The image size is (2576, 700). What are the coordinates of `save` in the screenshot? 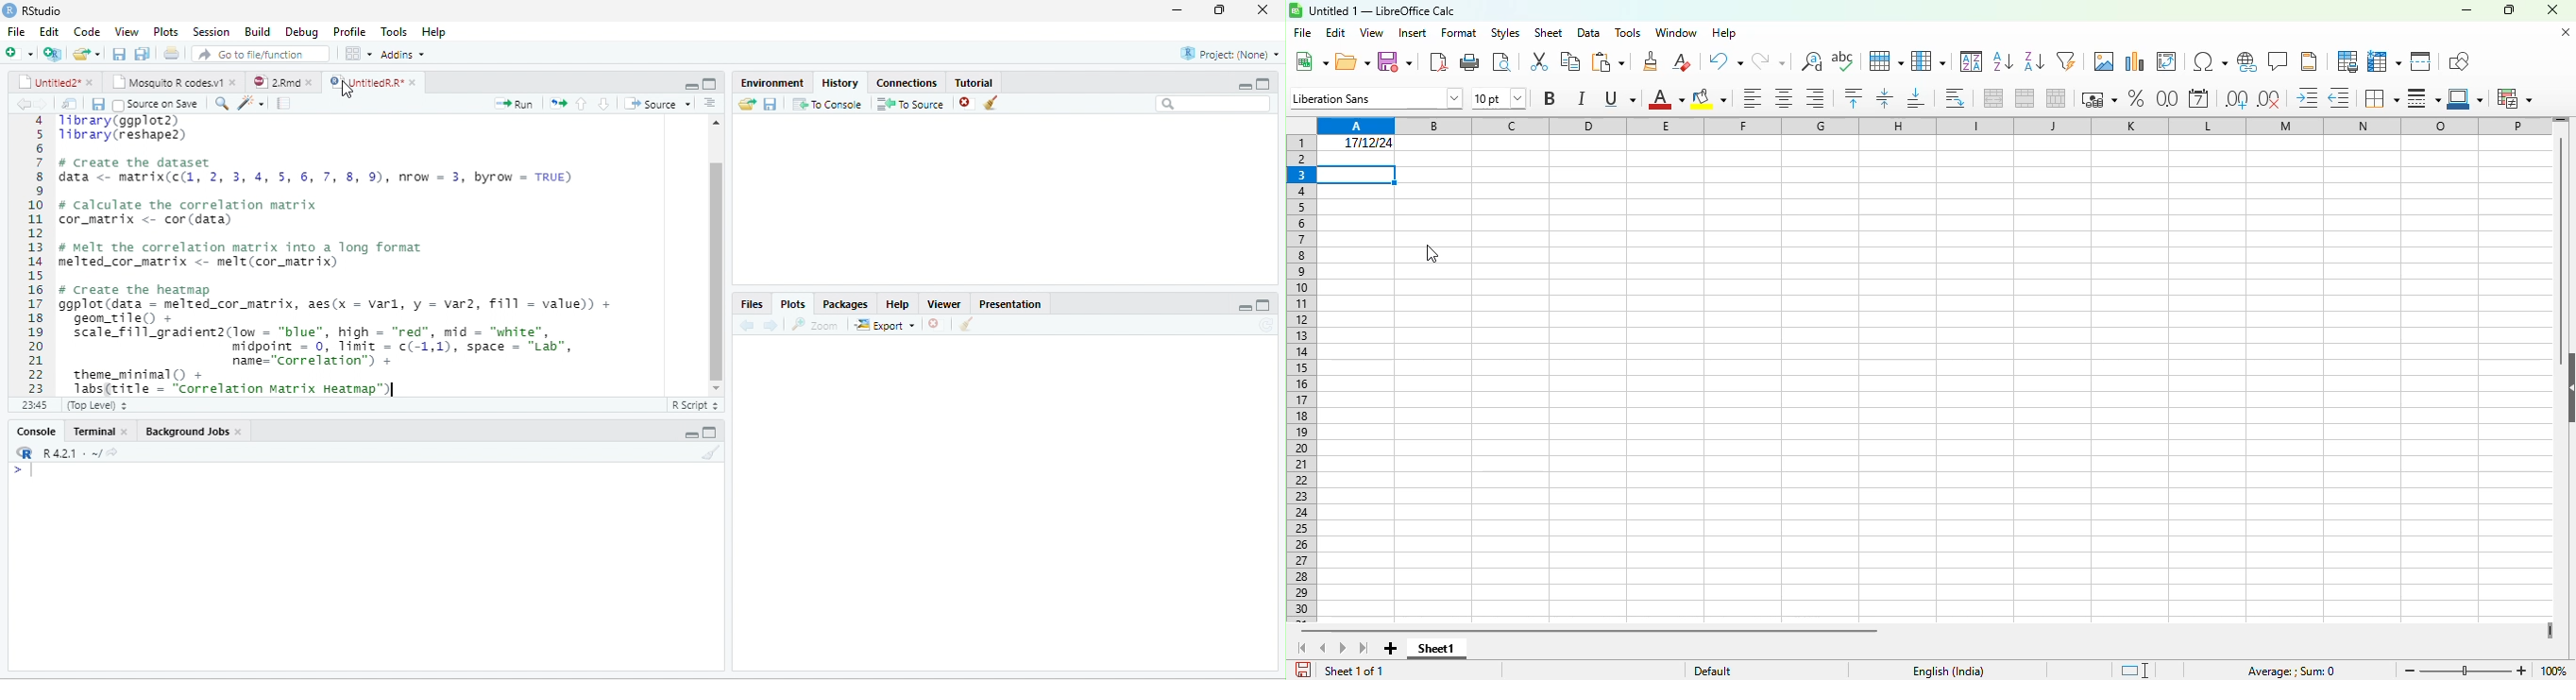 It's located at (769, 104).